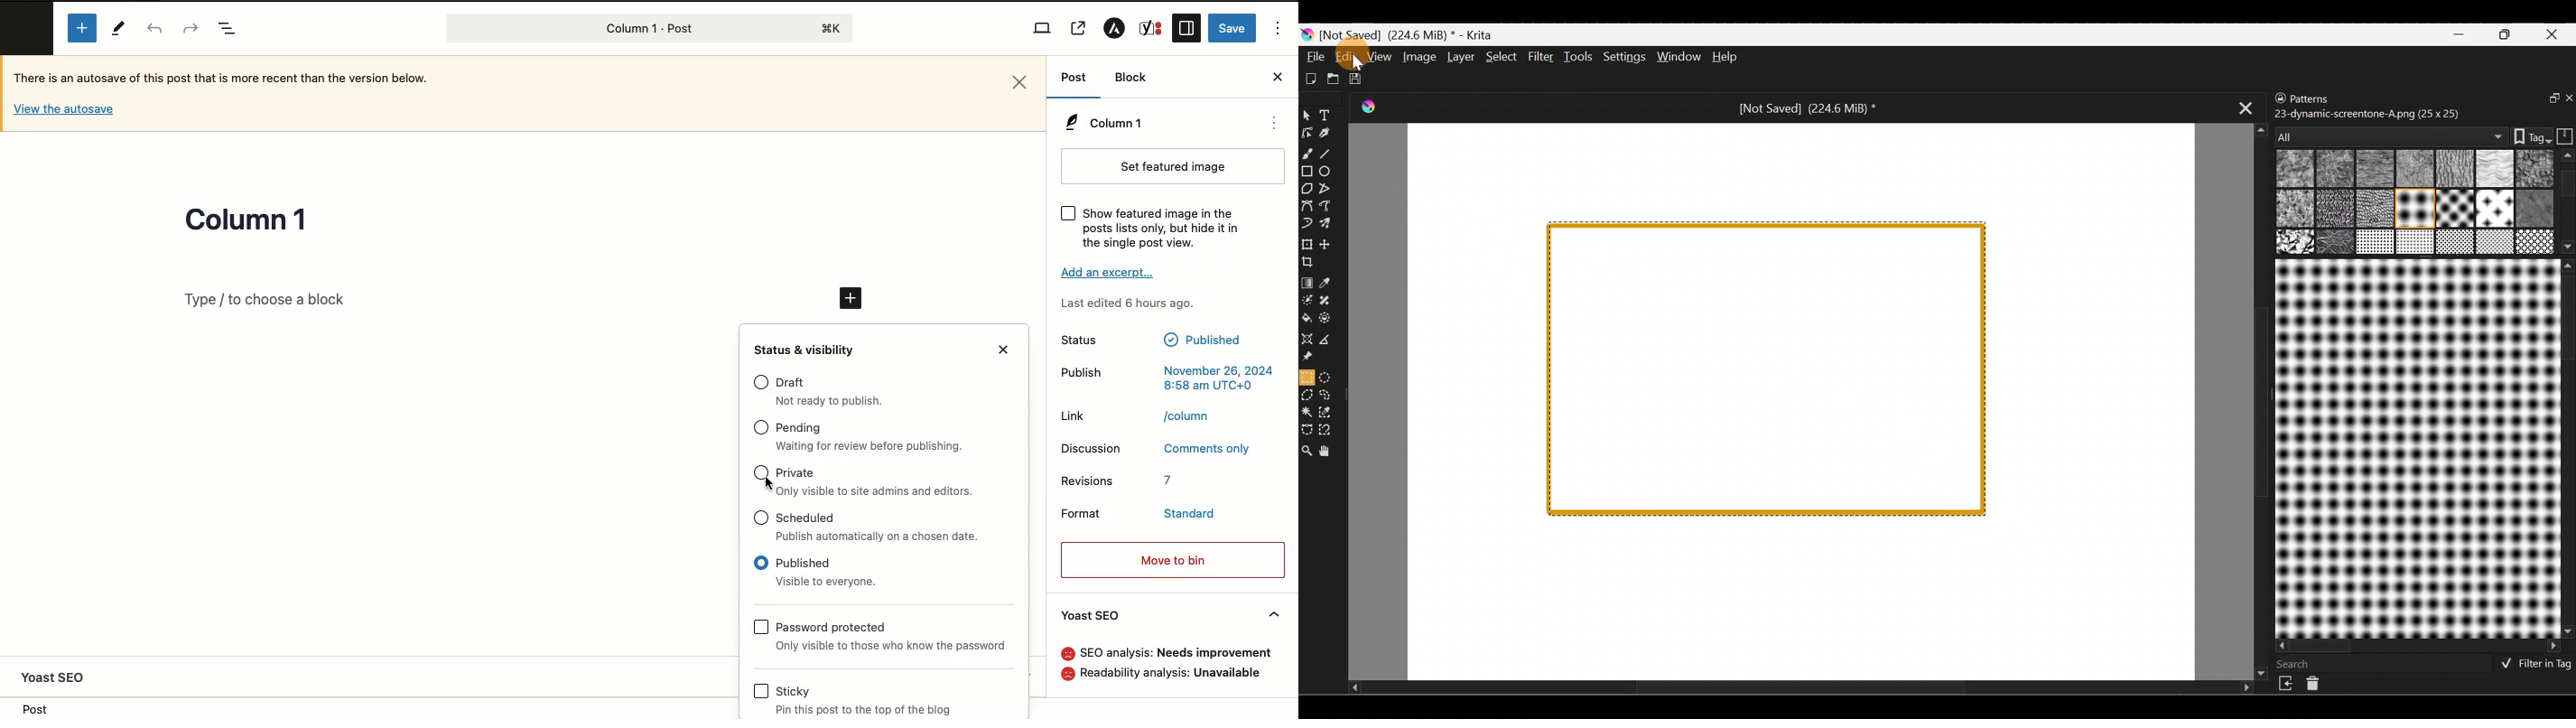 Image resolution: width=2576 pixels, height=728 pixels. What do you see at coordinates (2337, 243) in the screenshot?
I see `15 texture_rockb.png` at bounding box center [2337, 243].